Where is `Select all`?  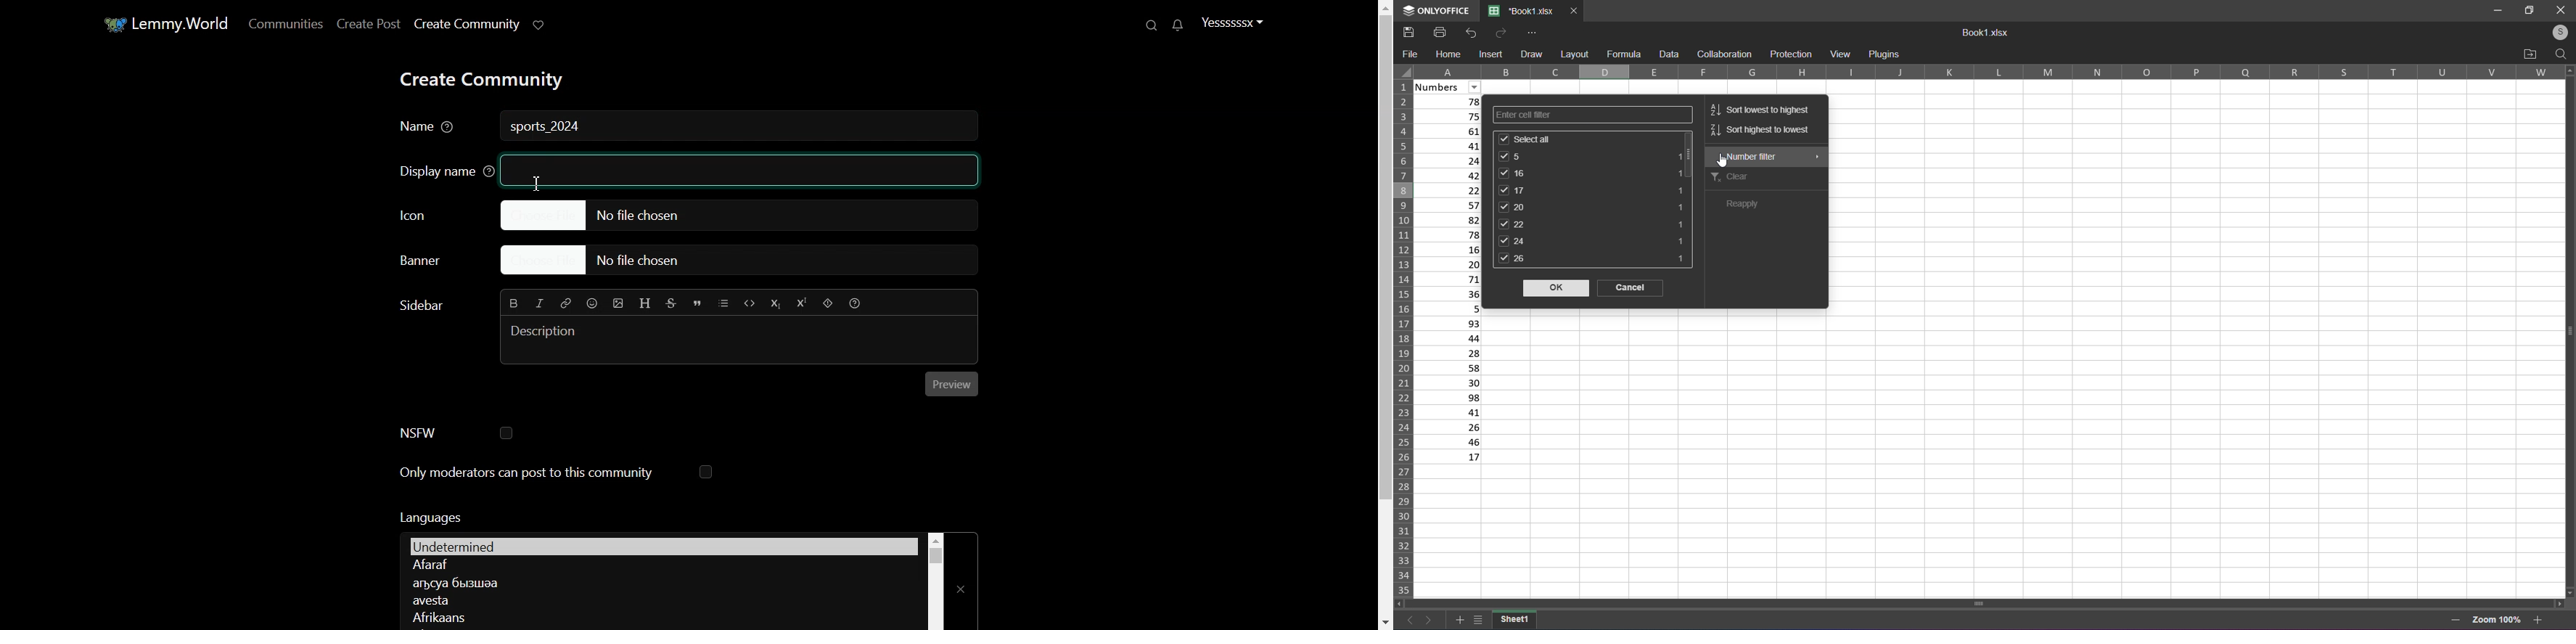 Select all is located at coordinates (1590, 139).